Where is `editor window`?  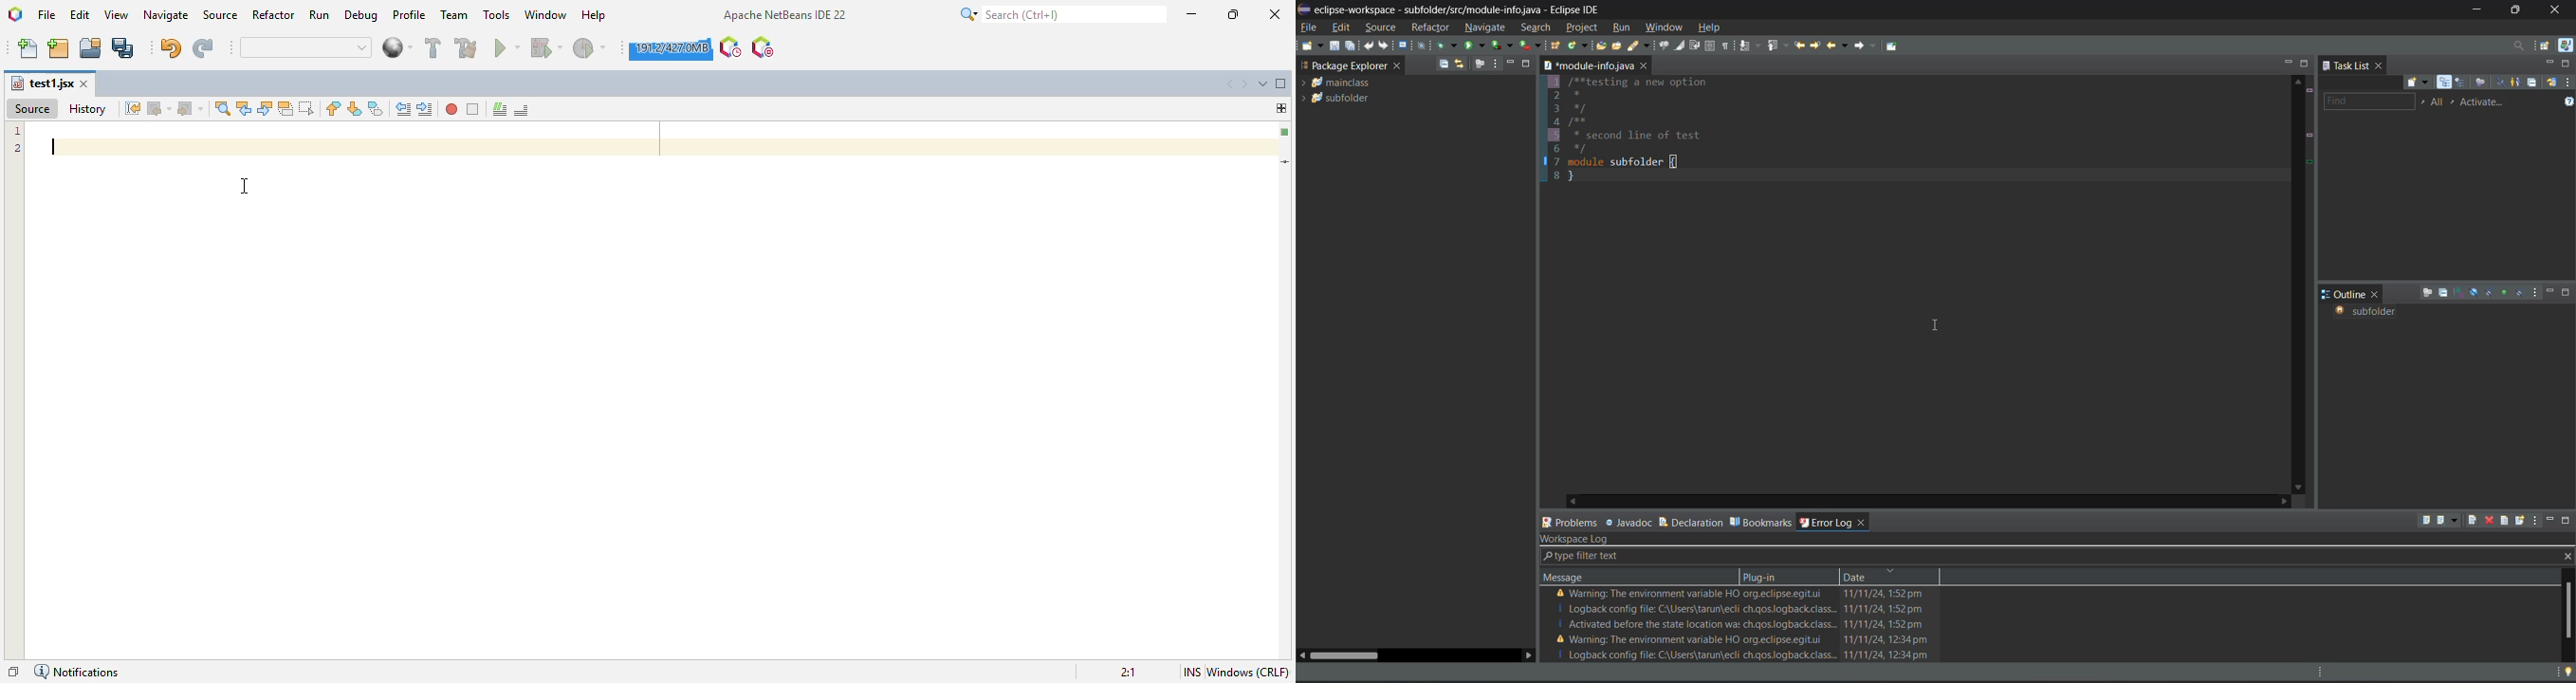
editor window is located at coordinates (650, 433).